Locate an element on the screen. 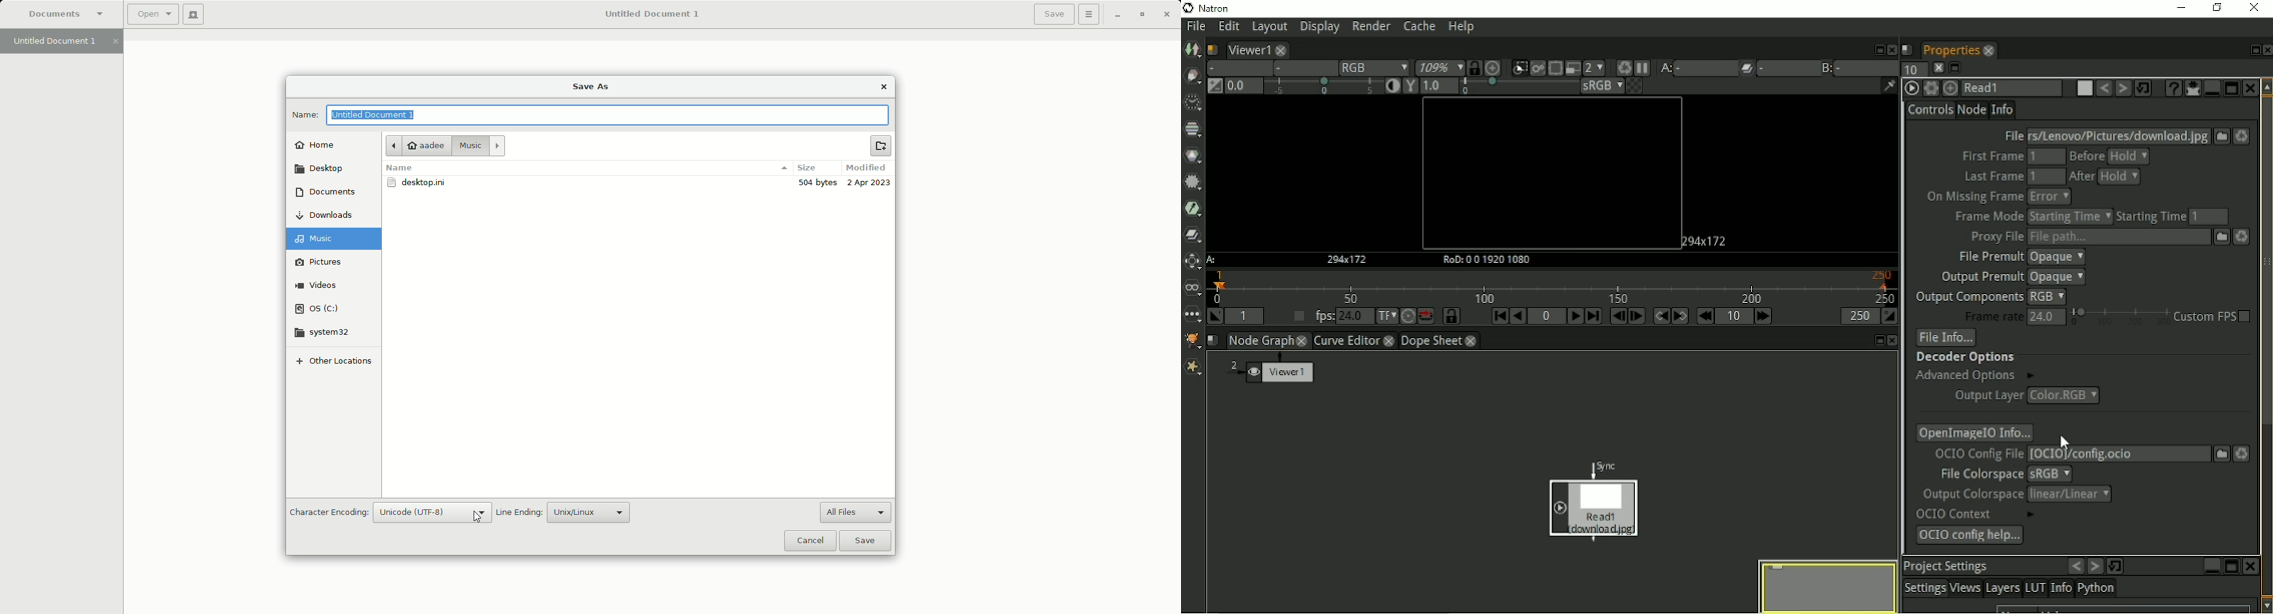 The image size is (2296, 616). Unix is located at coordinates (586, 512).